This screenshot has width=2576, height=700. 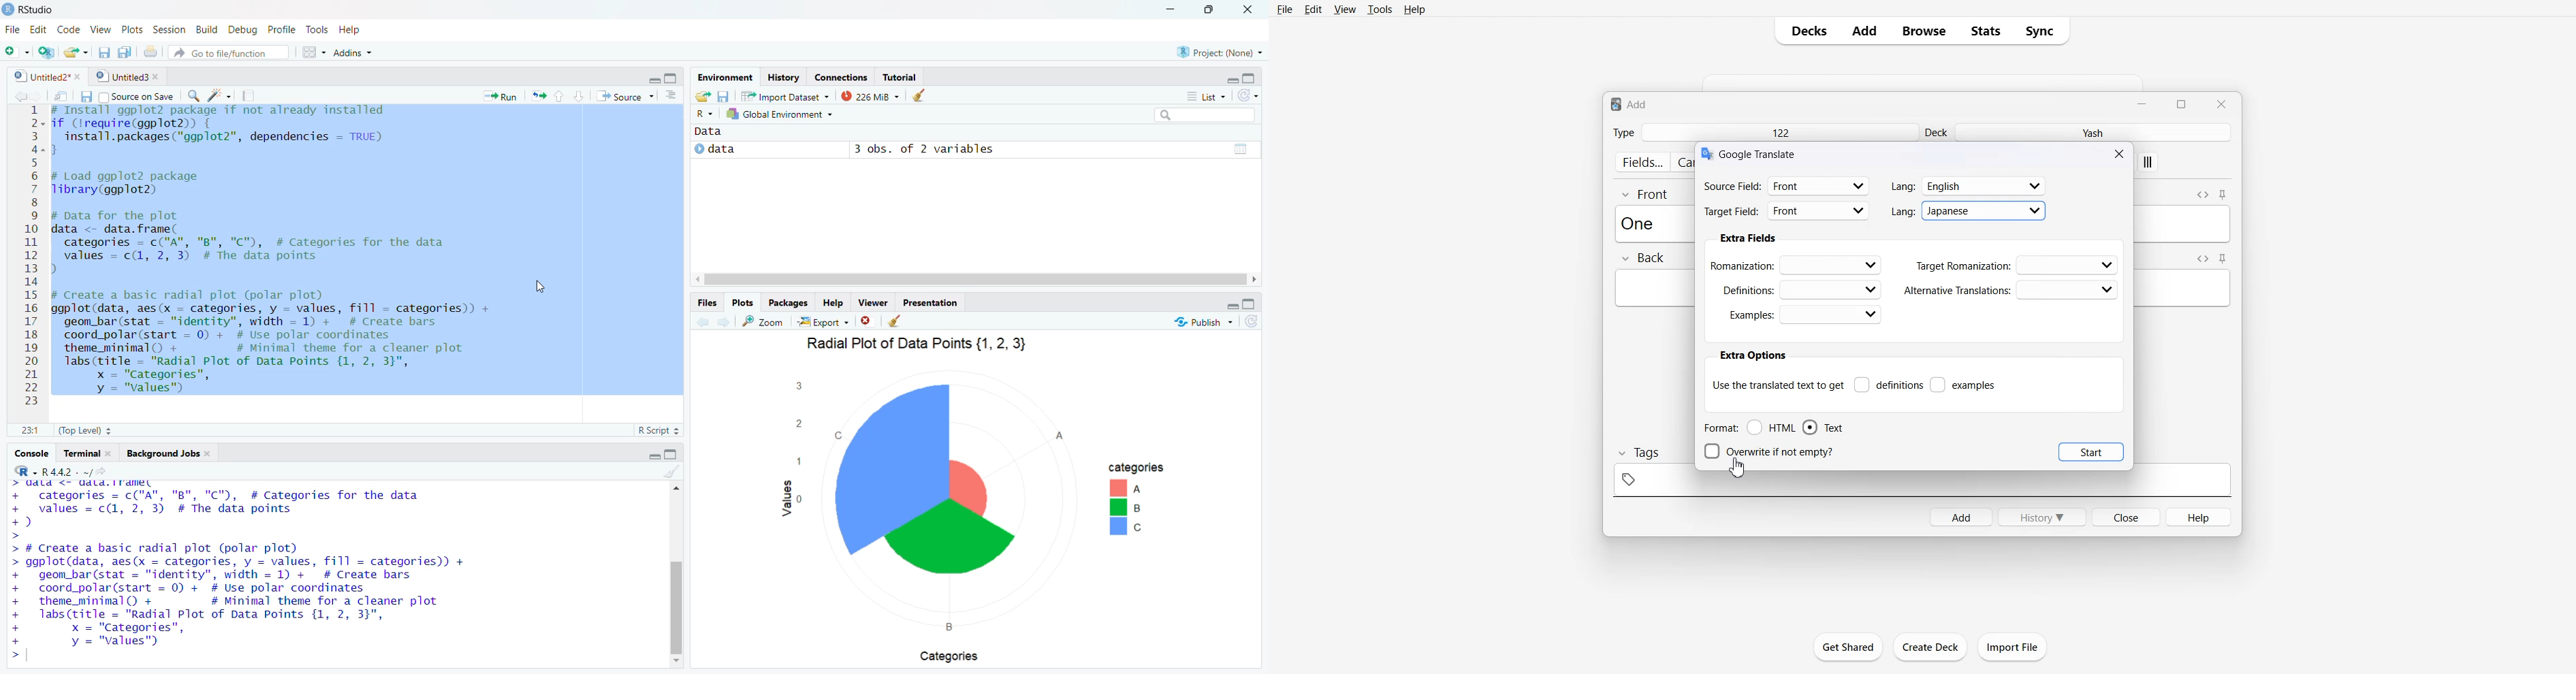 What do you see at coordinates (356, 250) in the screenshot?
I see `# Install ggplot2 package if not already installed ~~if (lrequire(ggplot2)) {install.packages ("ggplot2", dependencies - TRUE)}# Load ggplot2 packageTibrary(ggplot2)# Data for the plotdata <- data.frame(categories = c("A", "B", "C"), # Categories for the datavalues = c(1, 2, 3) # The data pointsp)# Create a basic radial plot (polar plot)ggplot(data, aes(x - categories, y = values, fill = categories)) +geom_bar (stat = "identity", width = 1) + # Create barscoord_polar(start = 0) + # Use polar coordinatestheme_minimal() + # Minimal theme for a cleaner plotlabs (title = "Radial Plot of Data Points {1, 2, 3}",x = "Categories",vy = "values` at bounding box center [356, 250].